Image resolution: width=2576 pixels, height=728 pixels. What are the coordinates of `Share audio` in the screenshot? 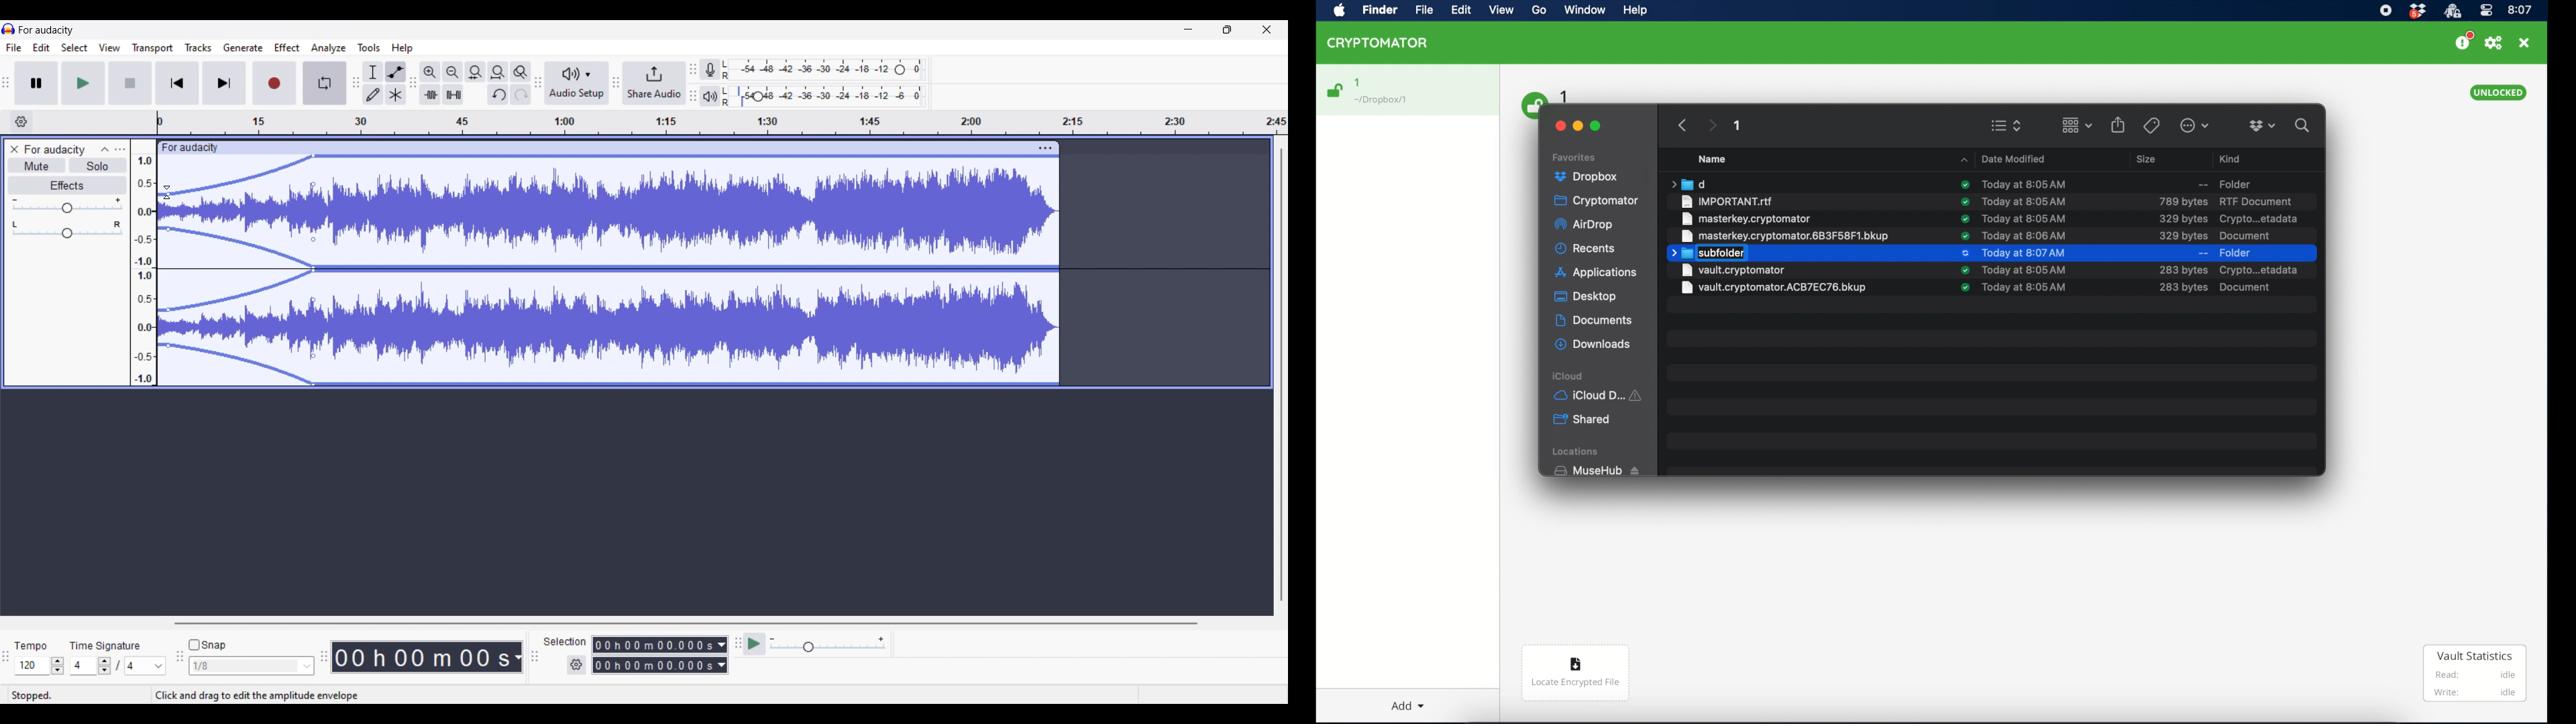 It's located at (655, 82).